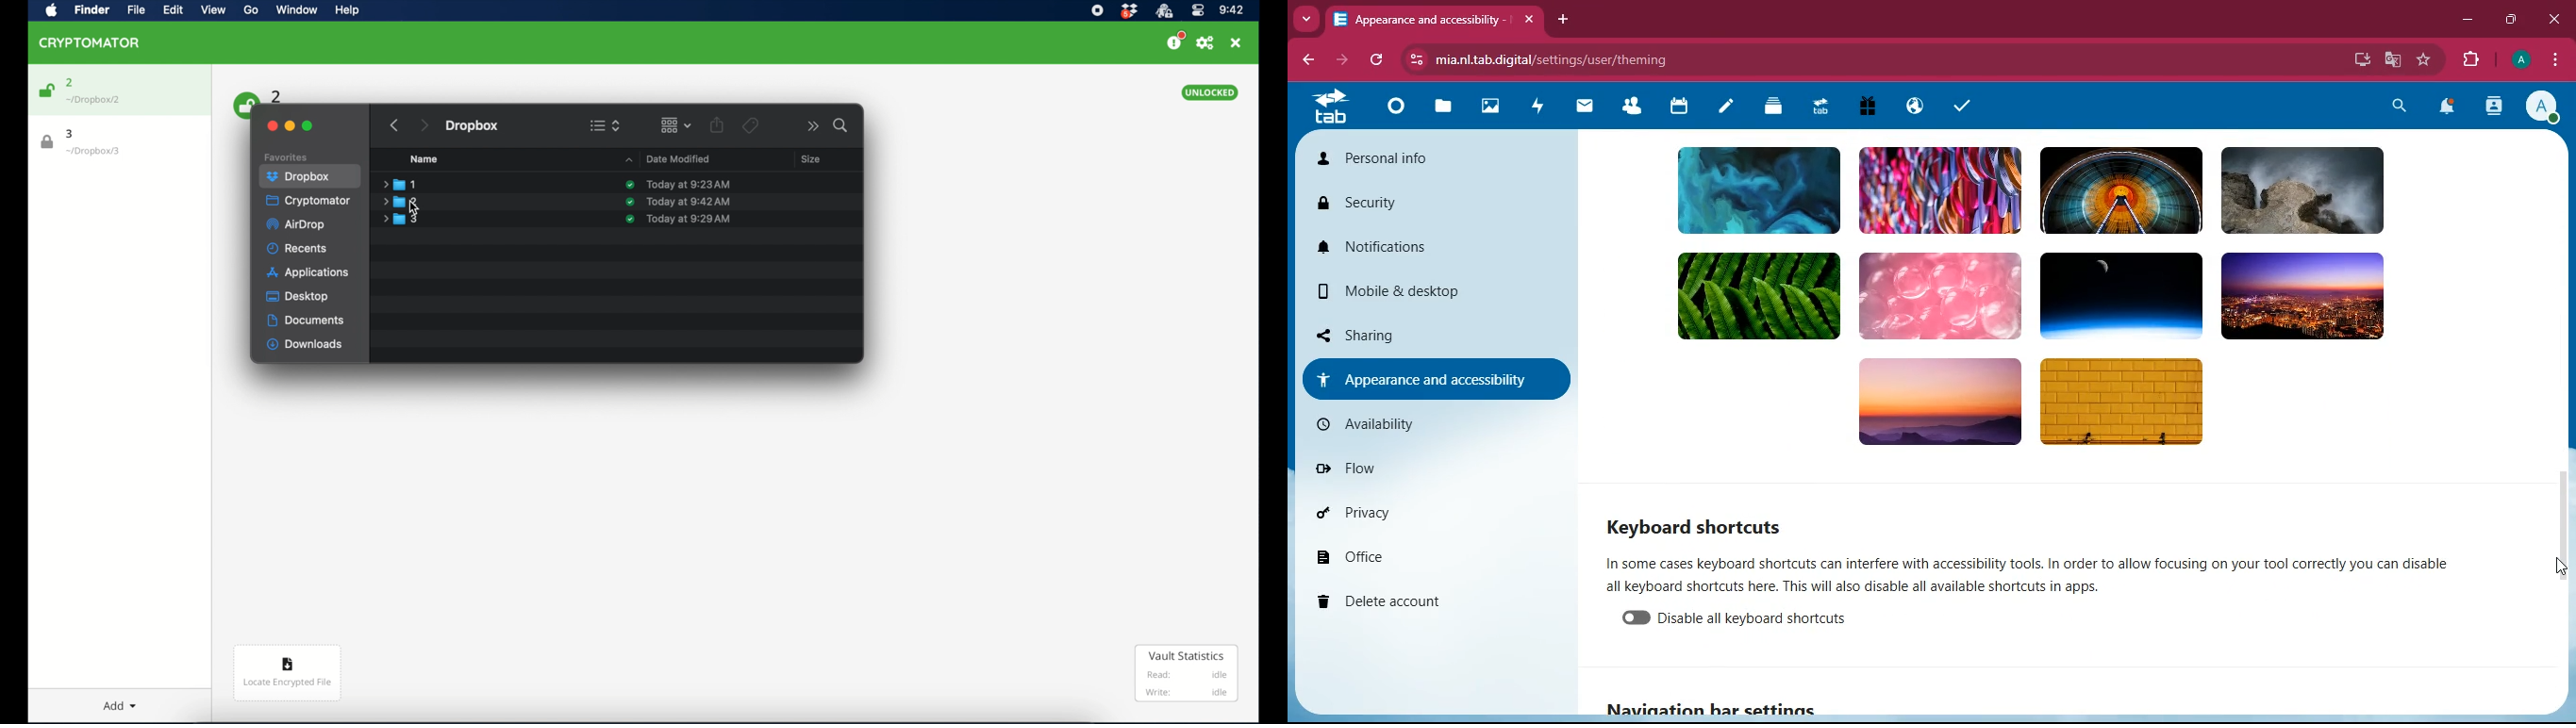 This screenshot has height=728, width=2576. Describe the element at coordinates (1444, 107) in the screenshot. I see `files` at that location.